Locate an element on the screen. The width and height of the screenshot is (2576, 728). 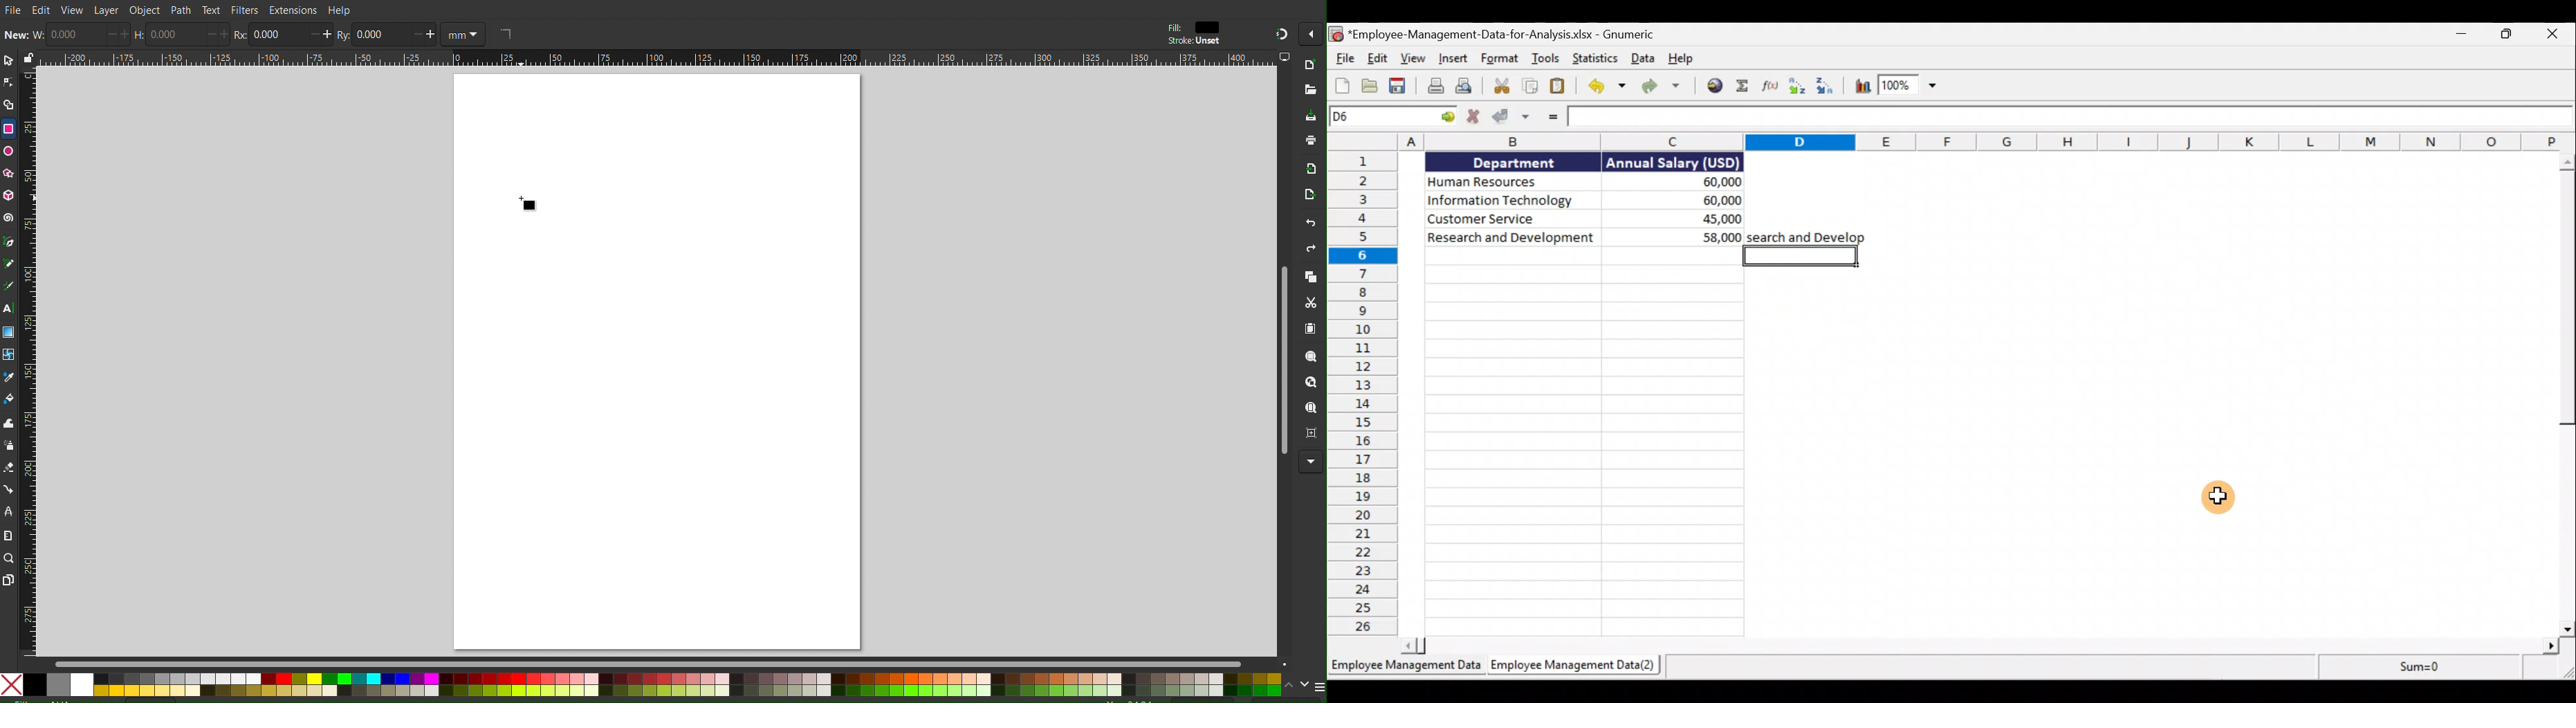
Edit is located at coordinates (41, 10).